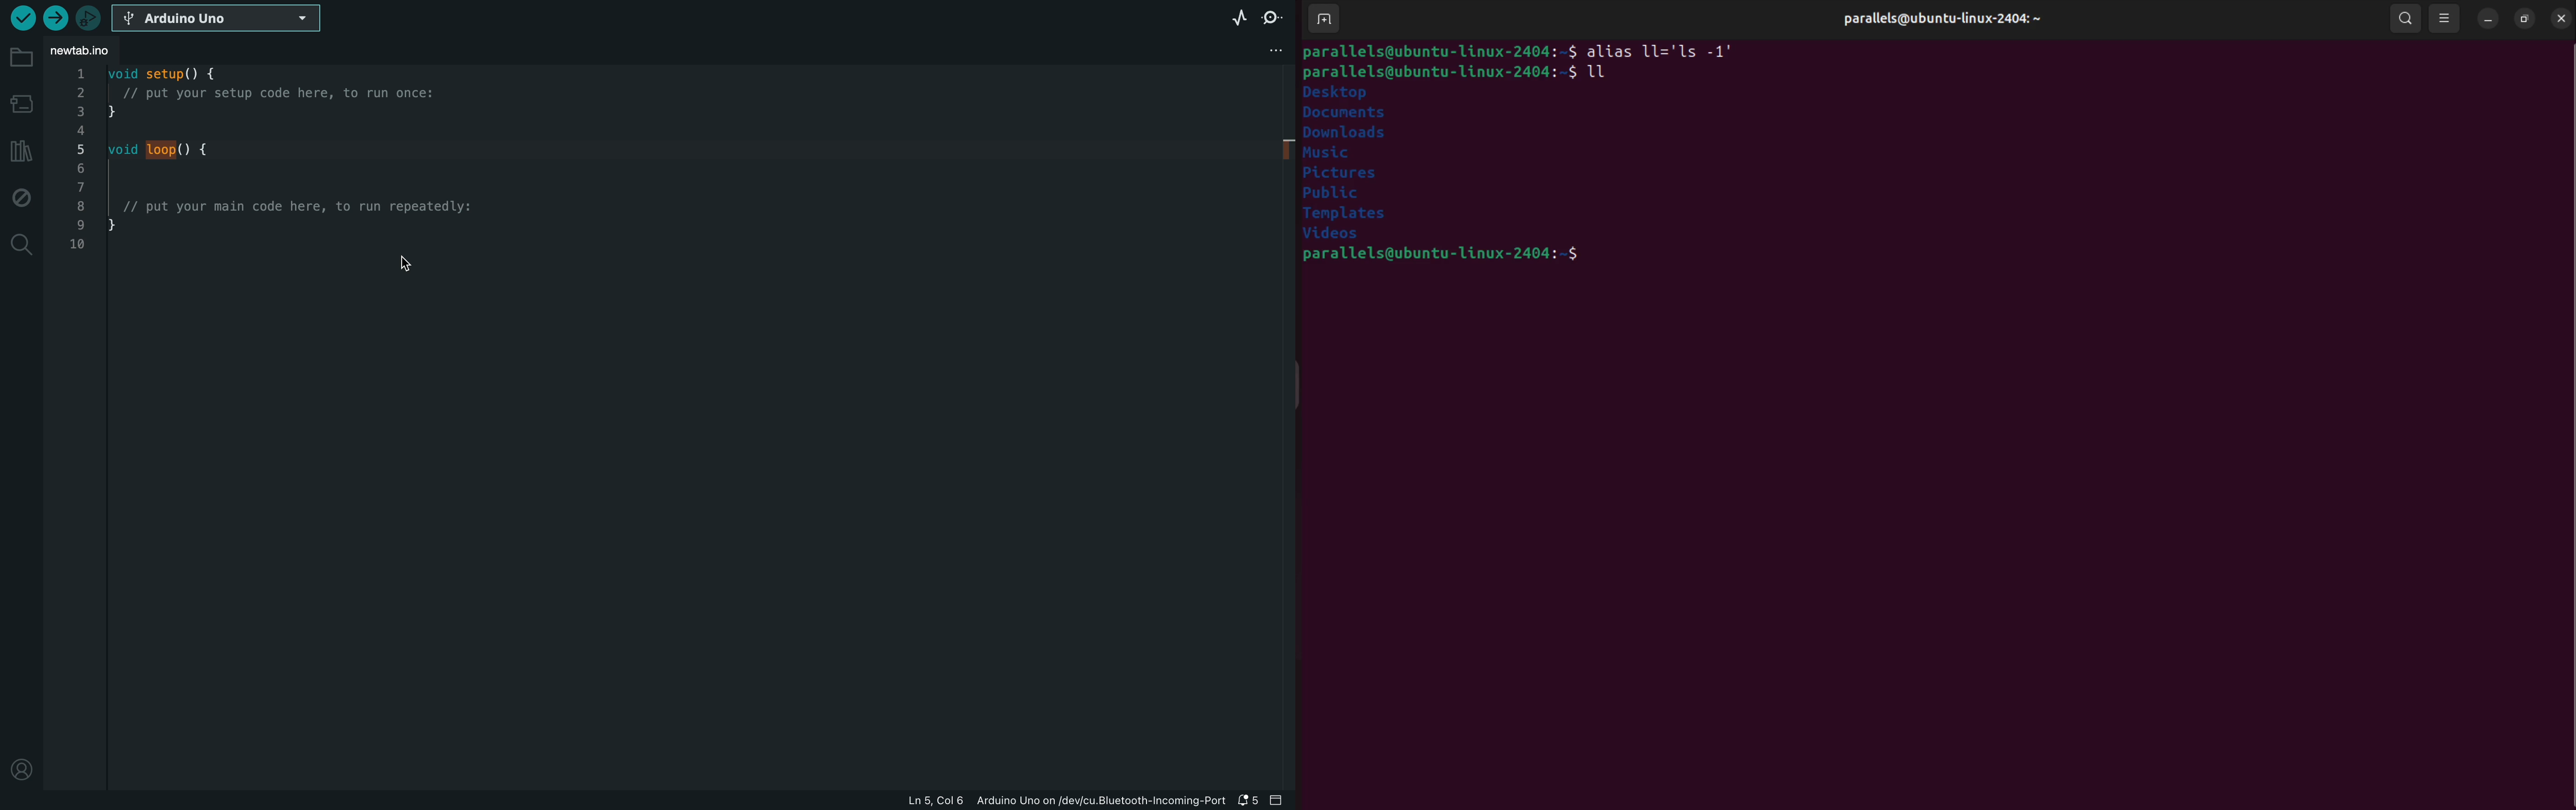  What do you see at coordinates (2559, 17) in the screenshot?
I see `close` at bounding box center [2559, 17].